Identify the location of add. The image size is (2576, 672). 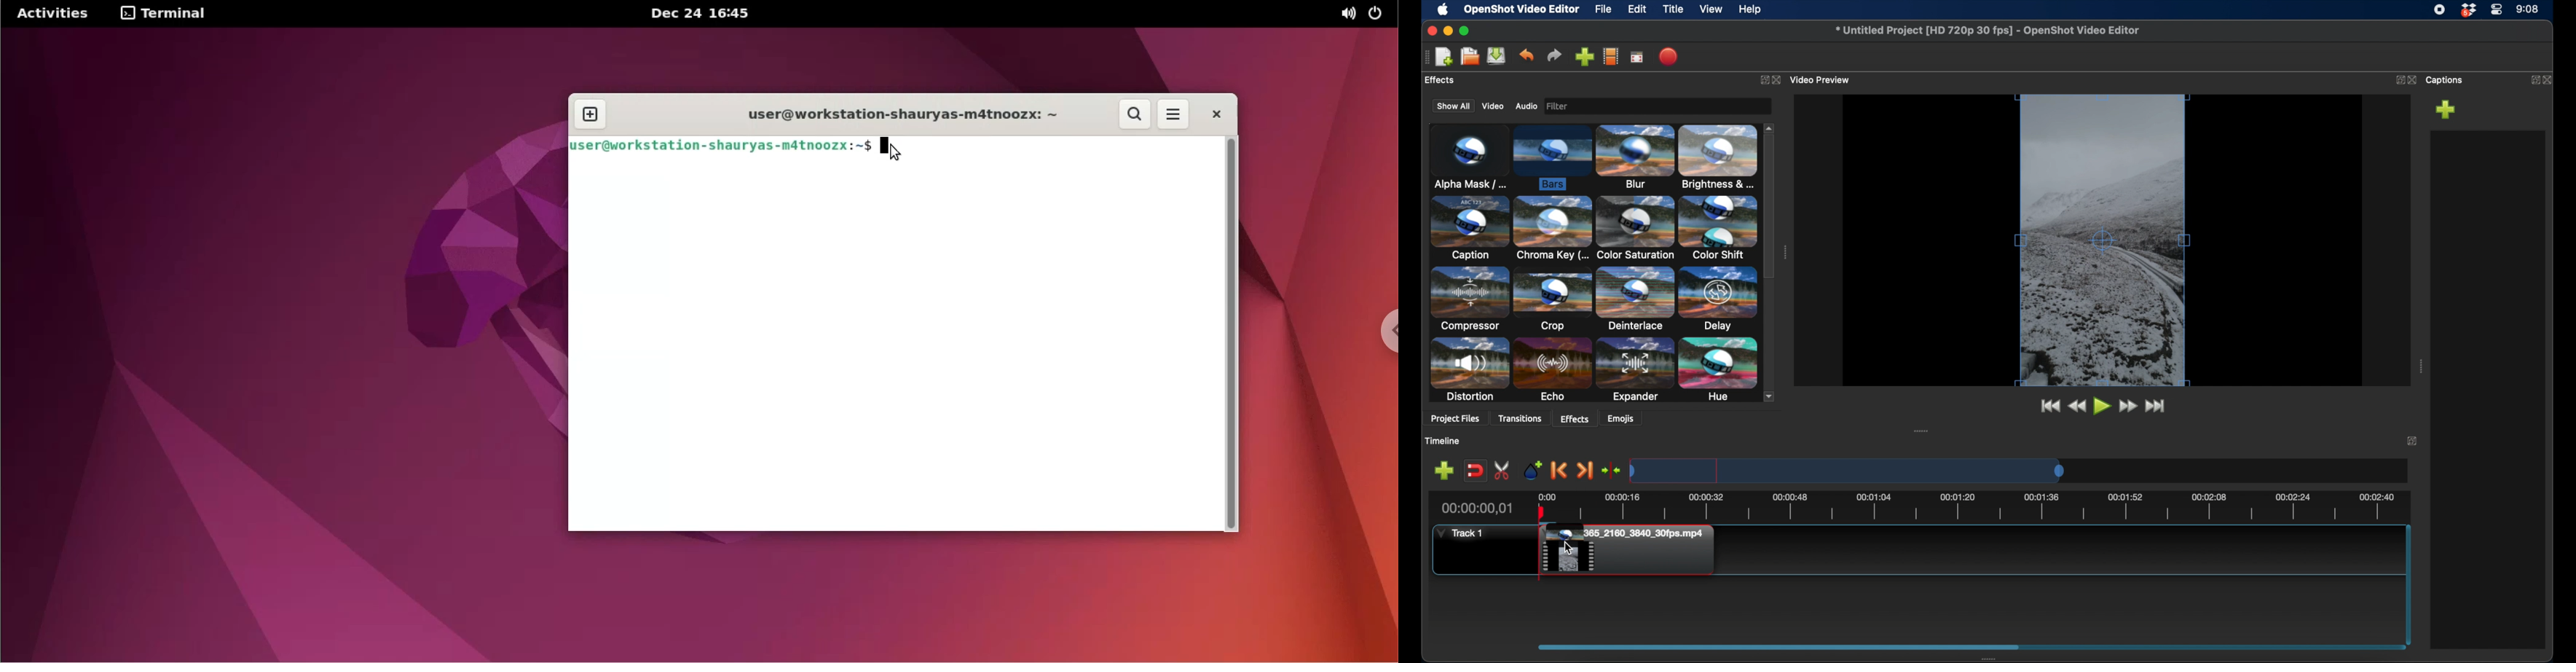
(2446, 109).